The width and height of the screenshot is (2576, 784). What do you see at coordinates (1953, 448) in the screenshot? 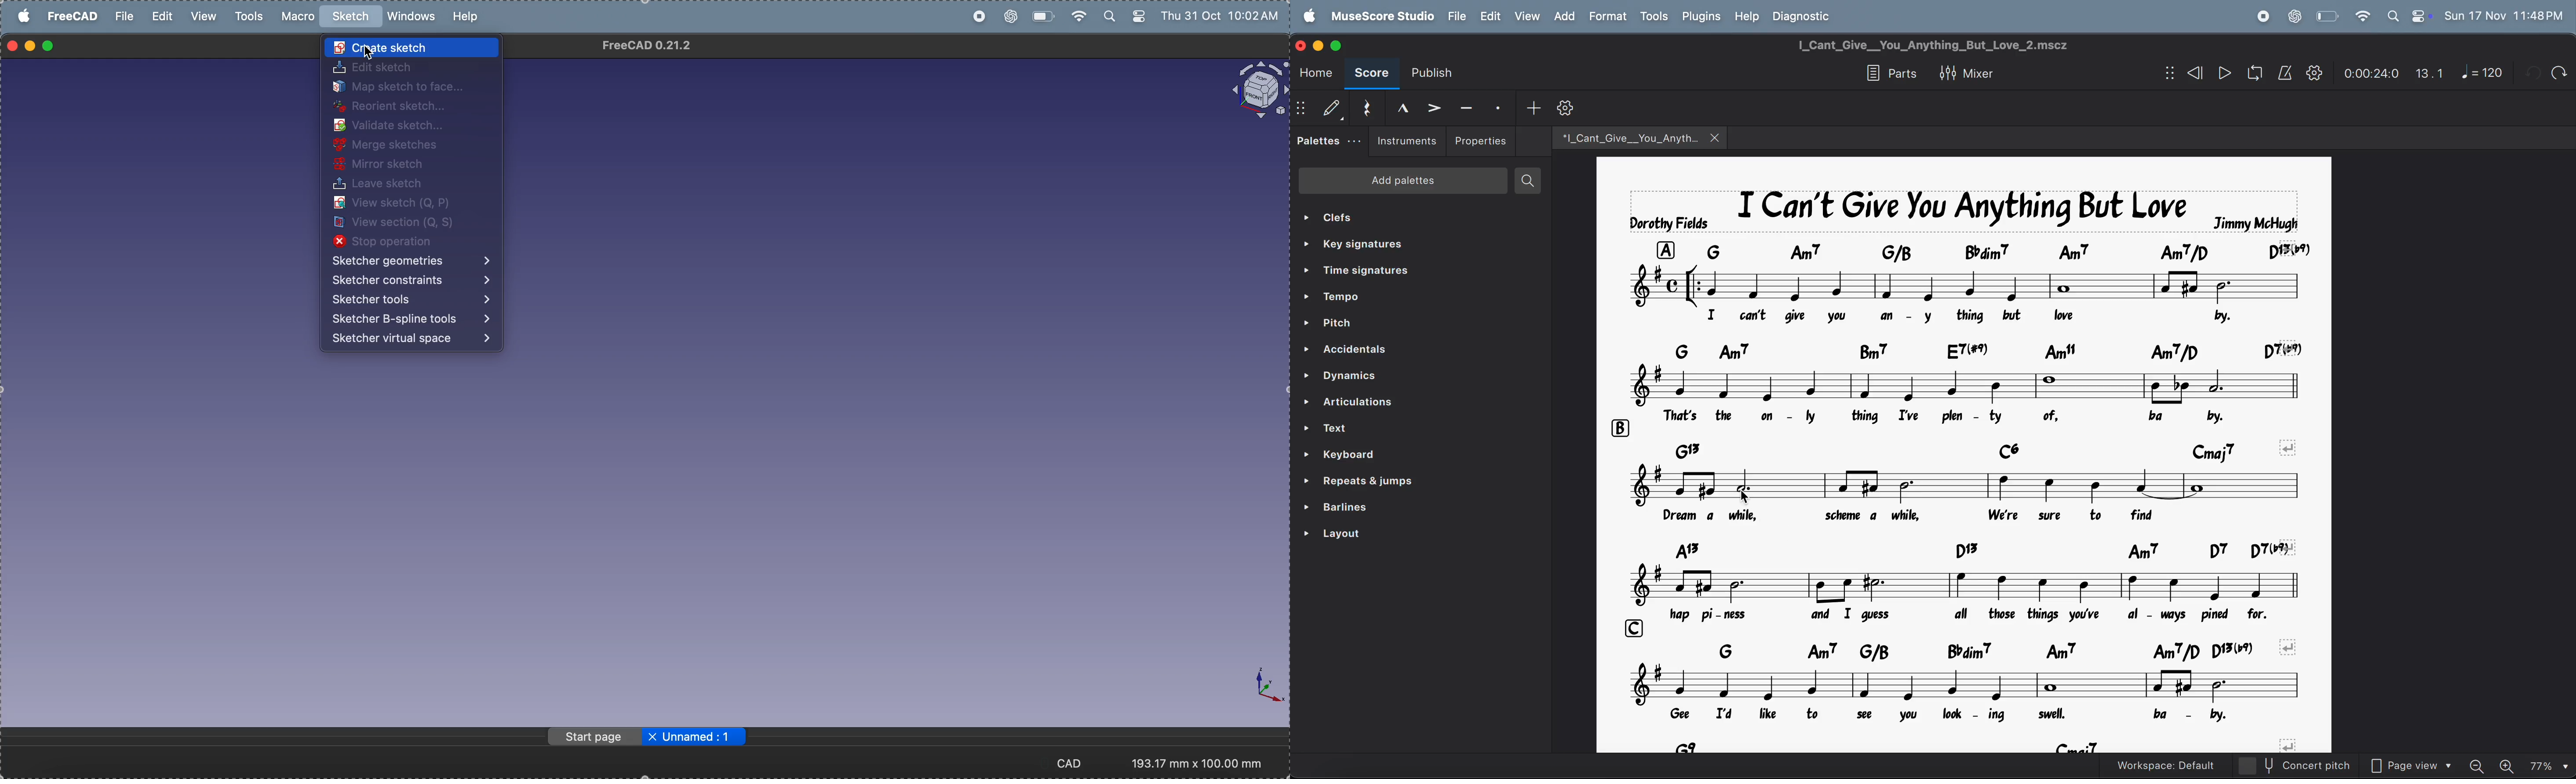
I see `chord symblols` at bounding box center [1953, 448].